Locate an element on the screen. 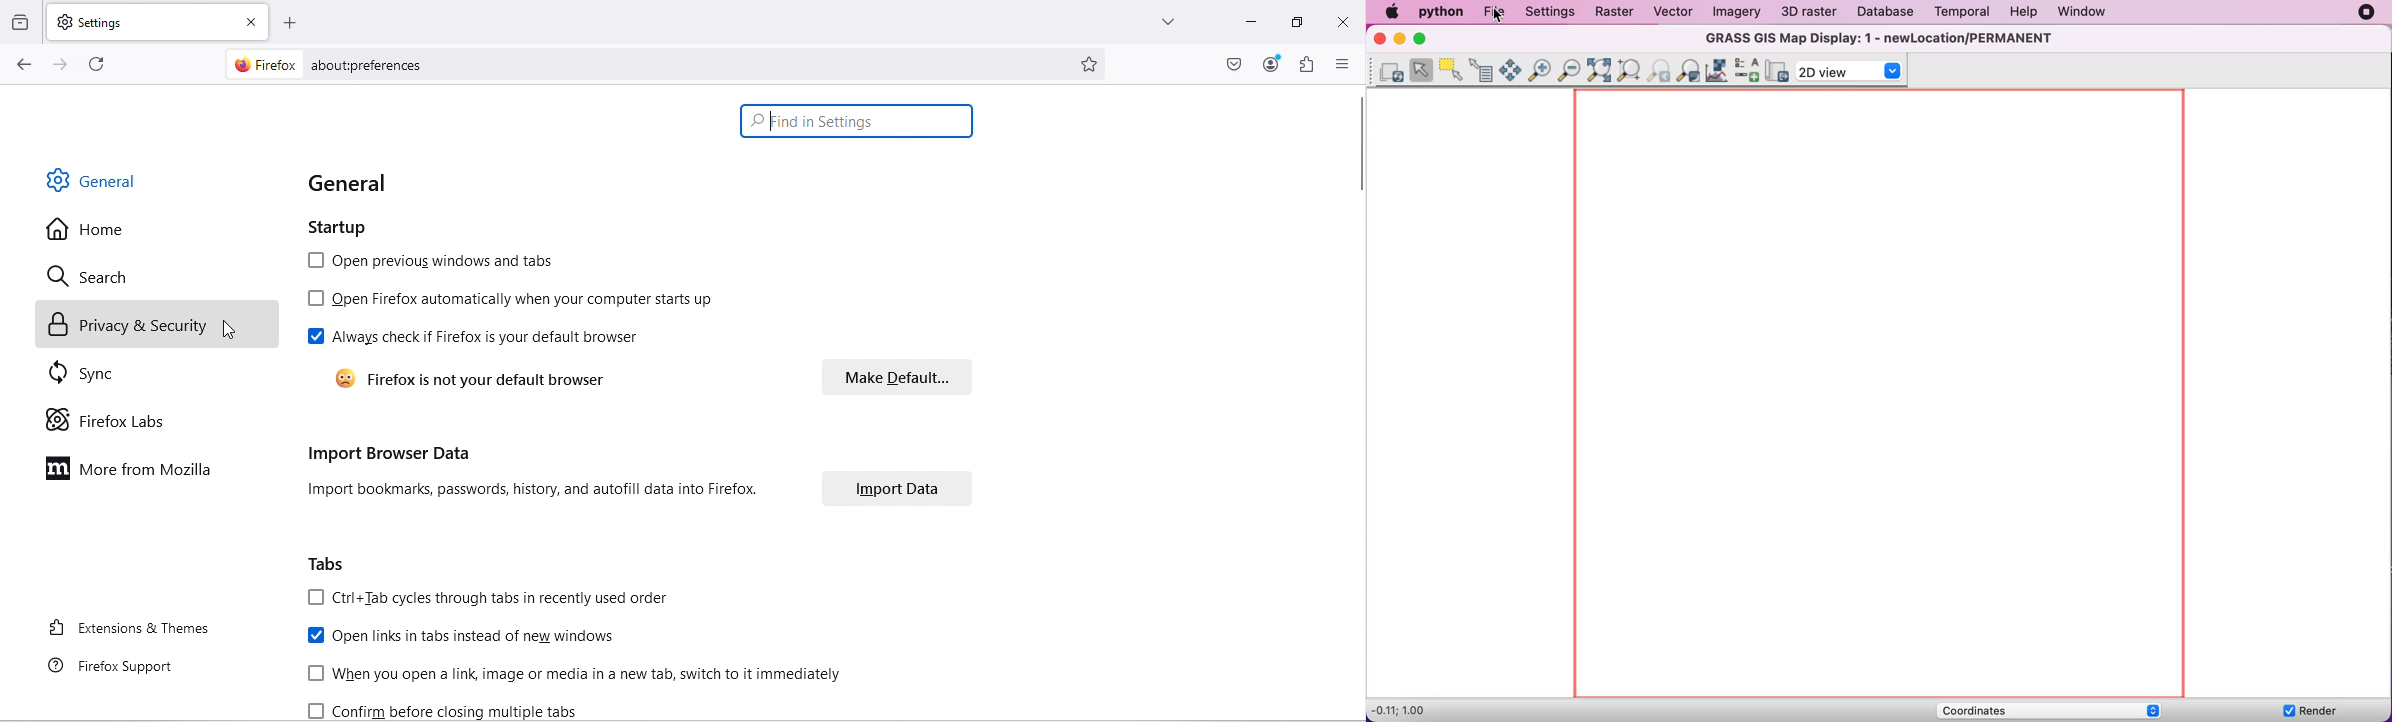  Firefox is not your default browser is located at coordinates (475, 379).